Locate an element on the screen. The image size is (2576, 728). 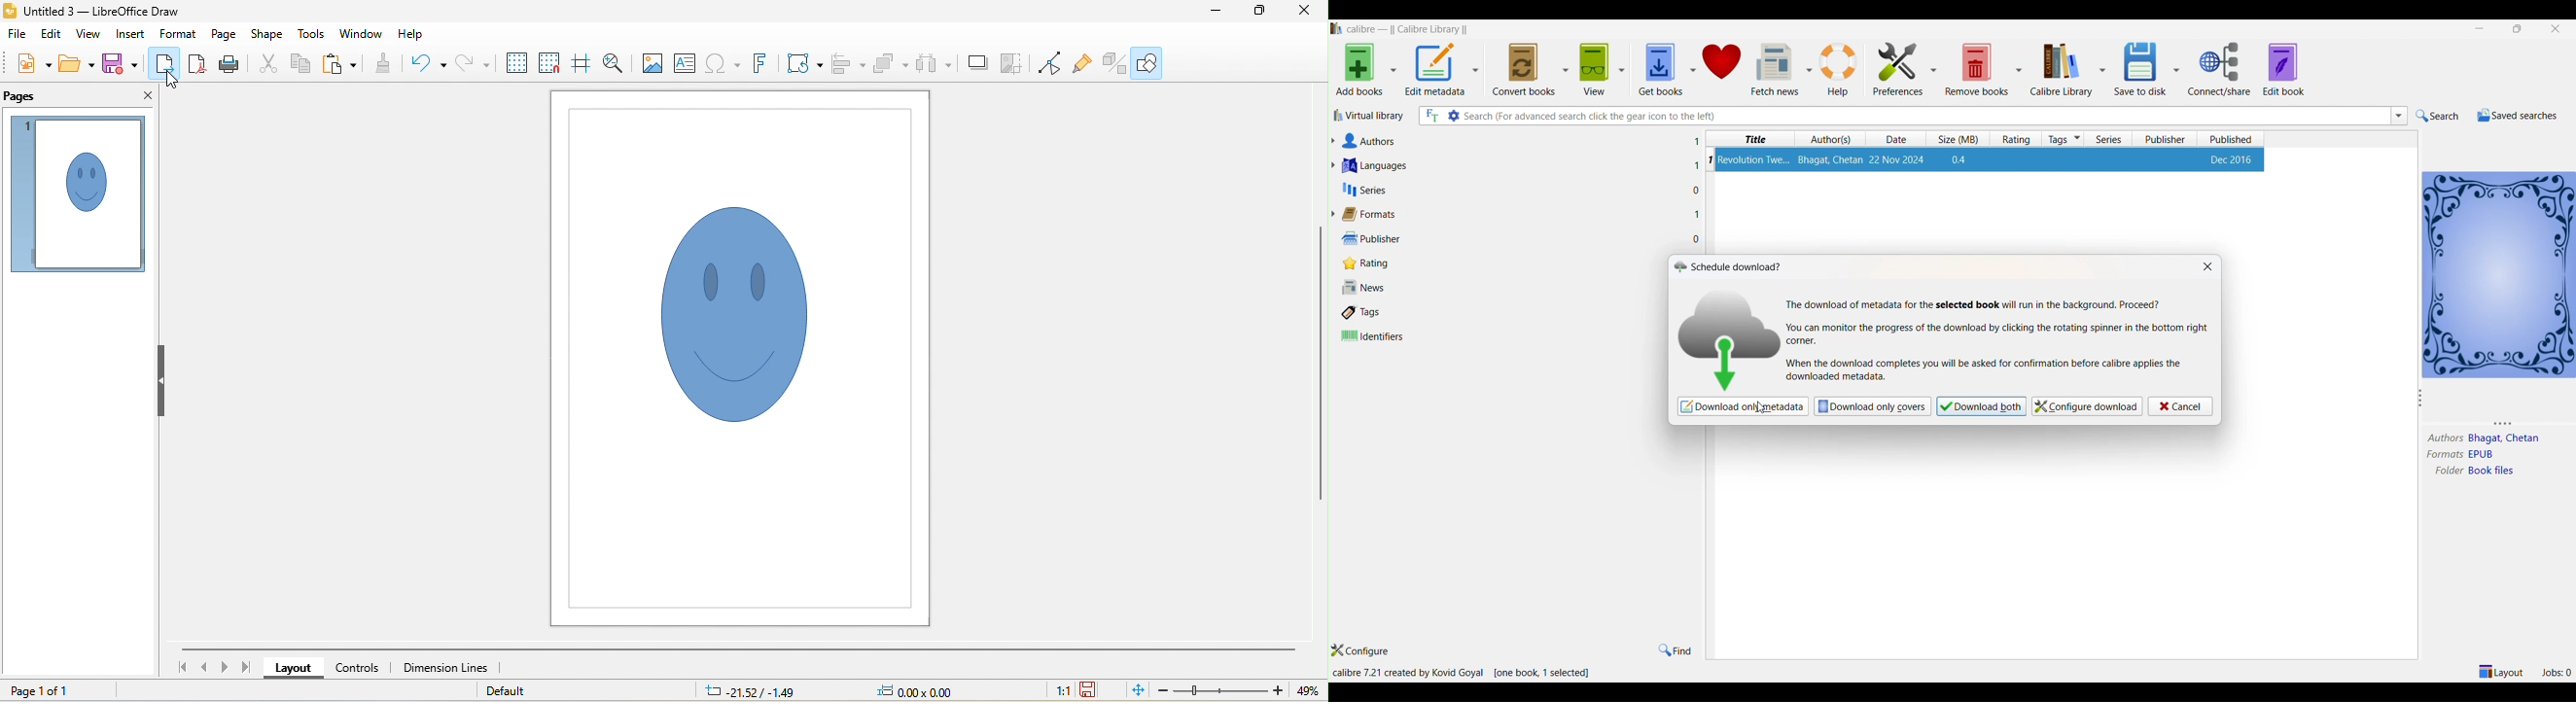
download logo is located at coordinates (1727, 340).